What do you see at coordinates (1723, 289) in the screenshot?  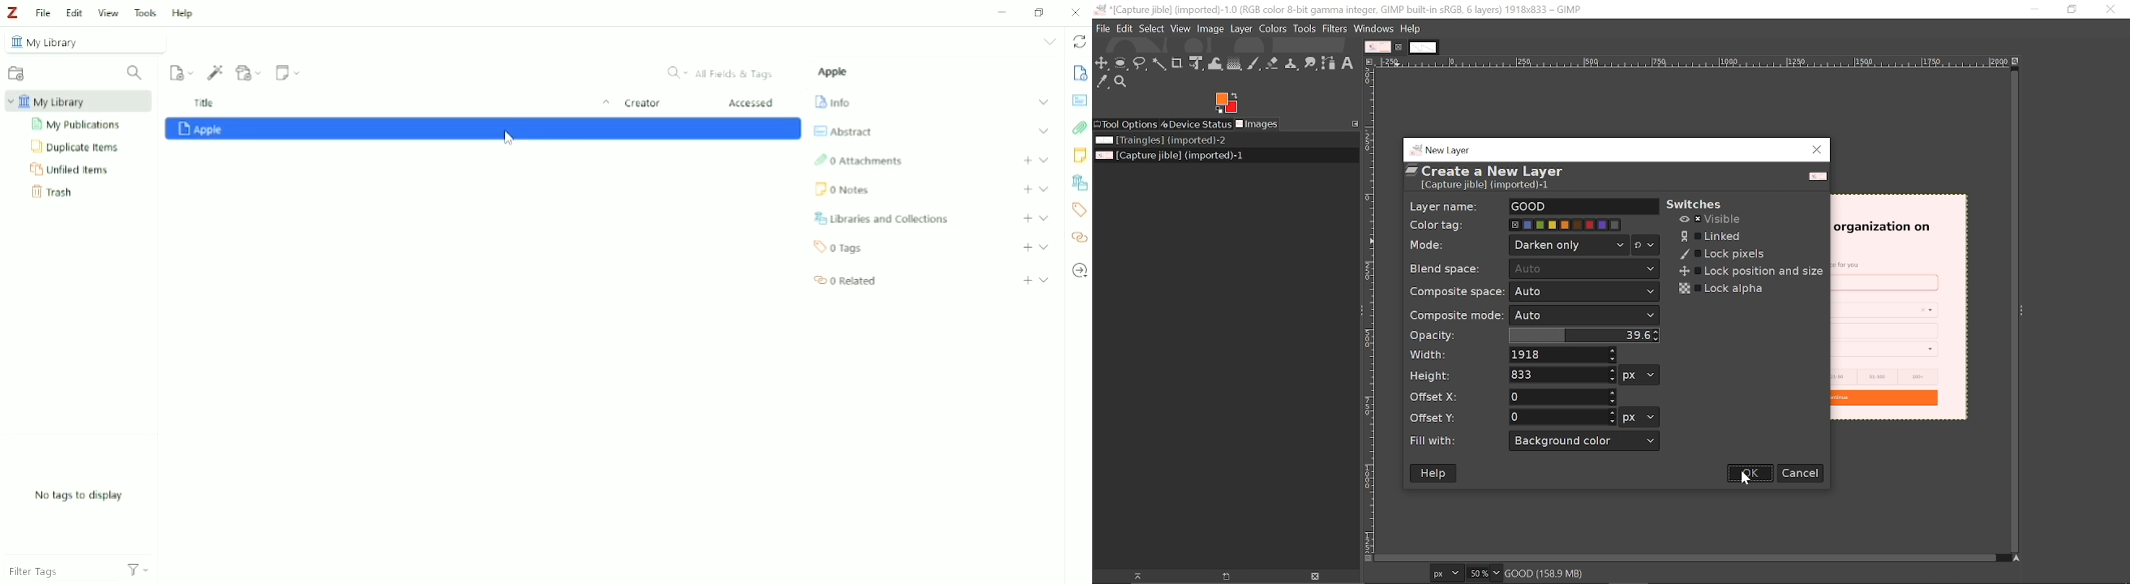 I see `Lock alpha` at bounding box center [1723, 289].